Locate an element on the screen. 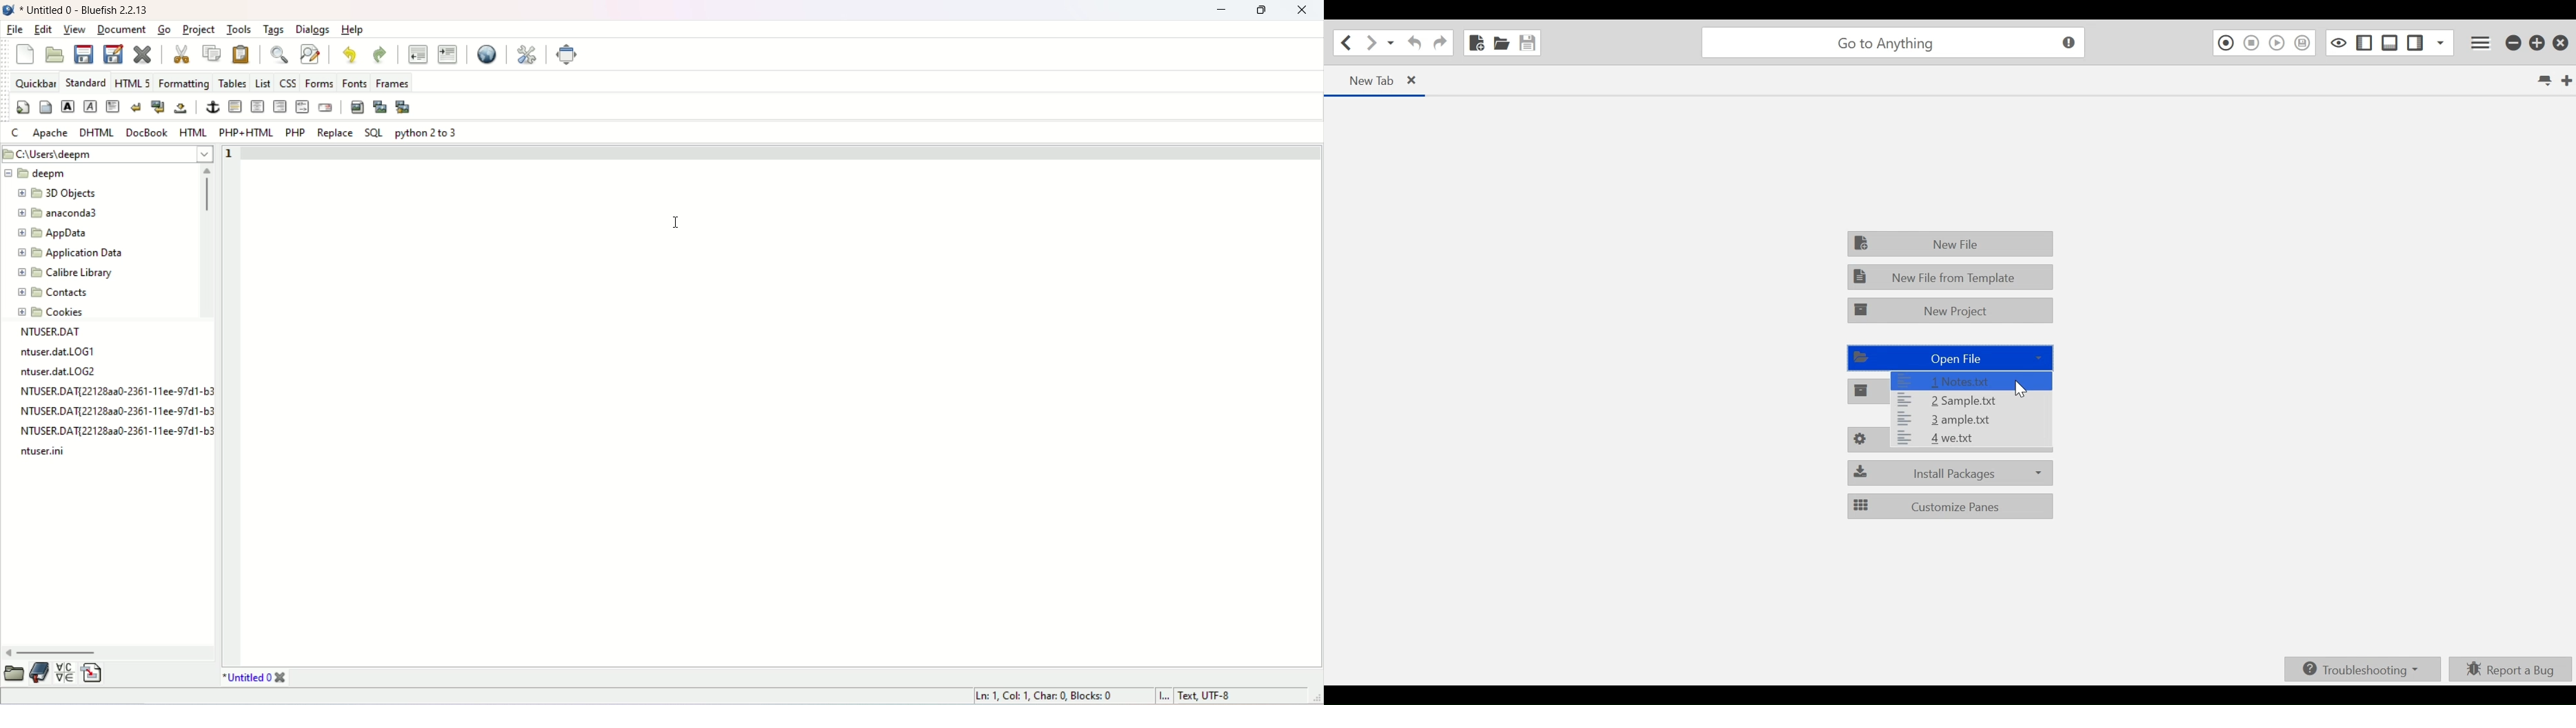 This screenshot has height=728, width=2576. Add new Tab is located at coordinates (2569, 80).